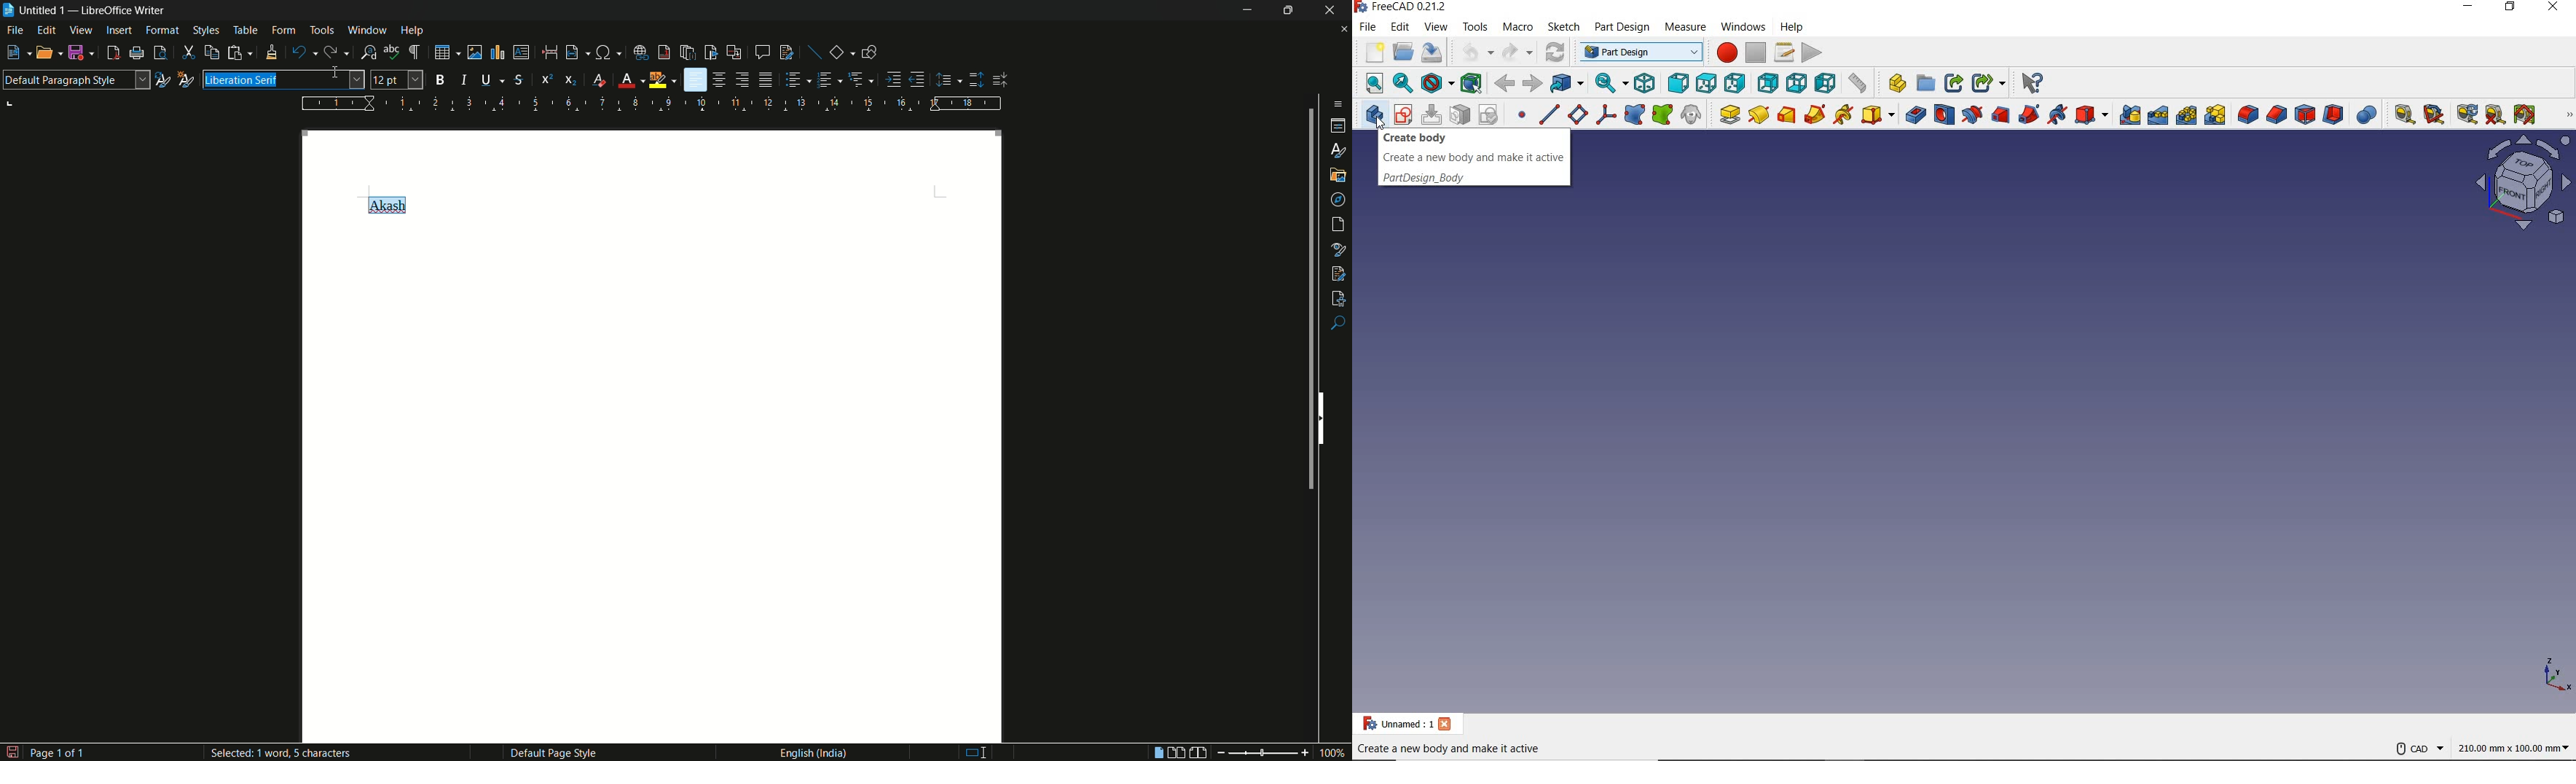 The image size is (2576, 784). What do you see at coordinates (2368, 114) in the screenshot?
I see `BOOLEAN OPERATION` at bounding box center [2368, 114].